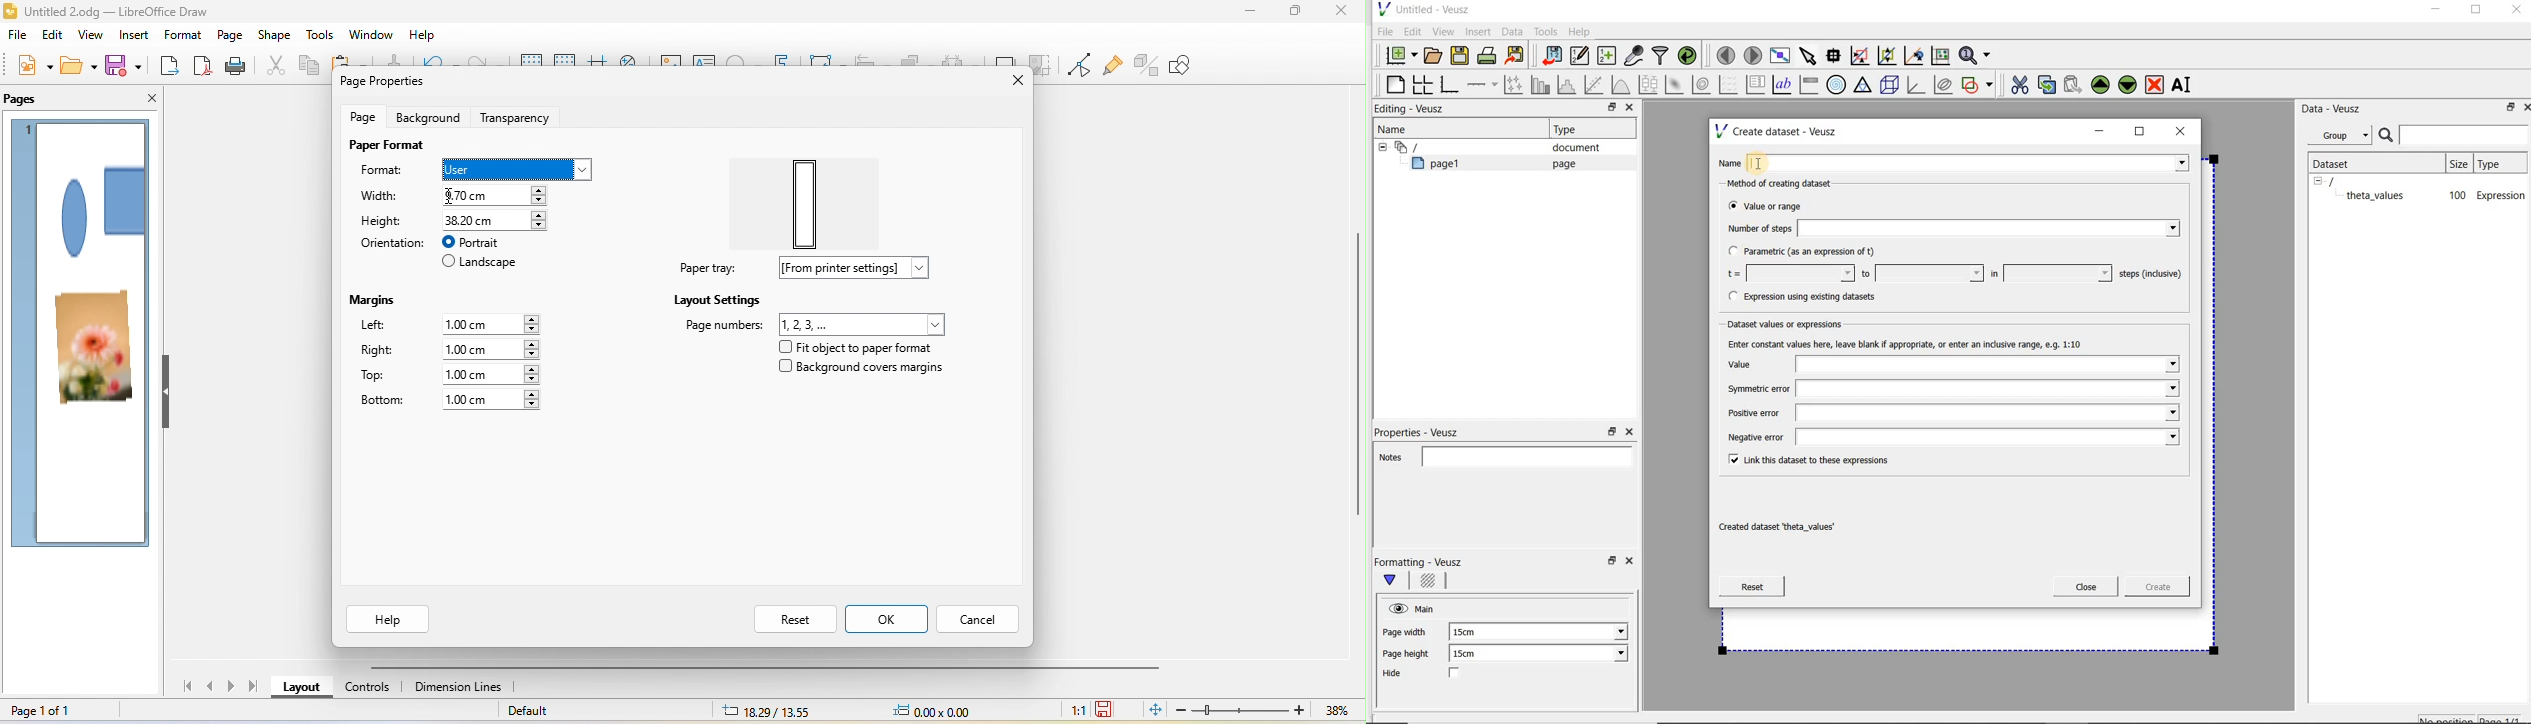 The image size is (2548, 728). Describe the element at coordinates (759, 712) in the screenshot. I see `18.29/13.55` at that location.